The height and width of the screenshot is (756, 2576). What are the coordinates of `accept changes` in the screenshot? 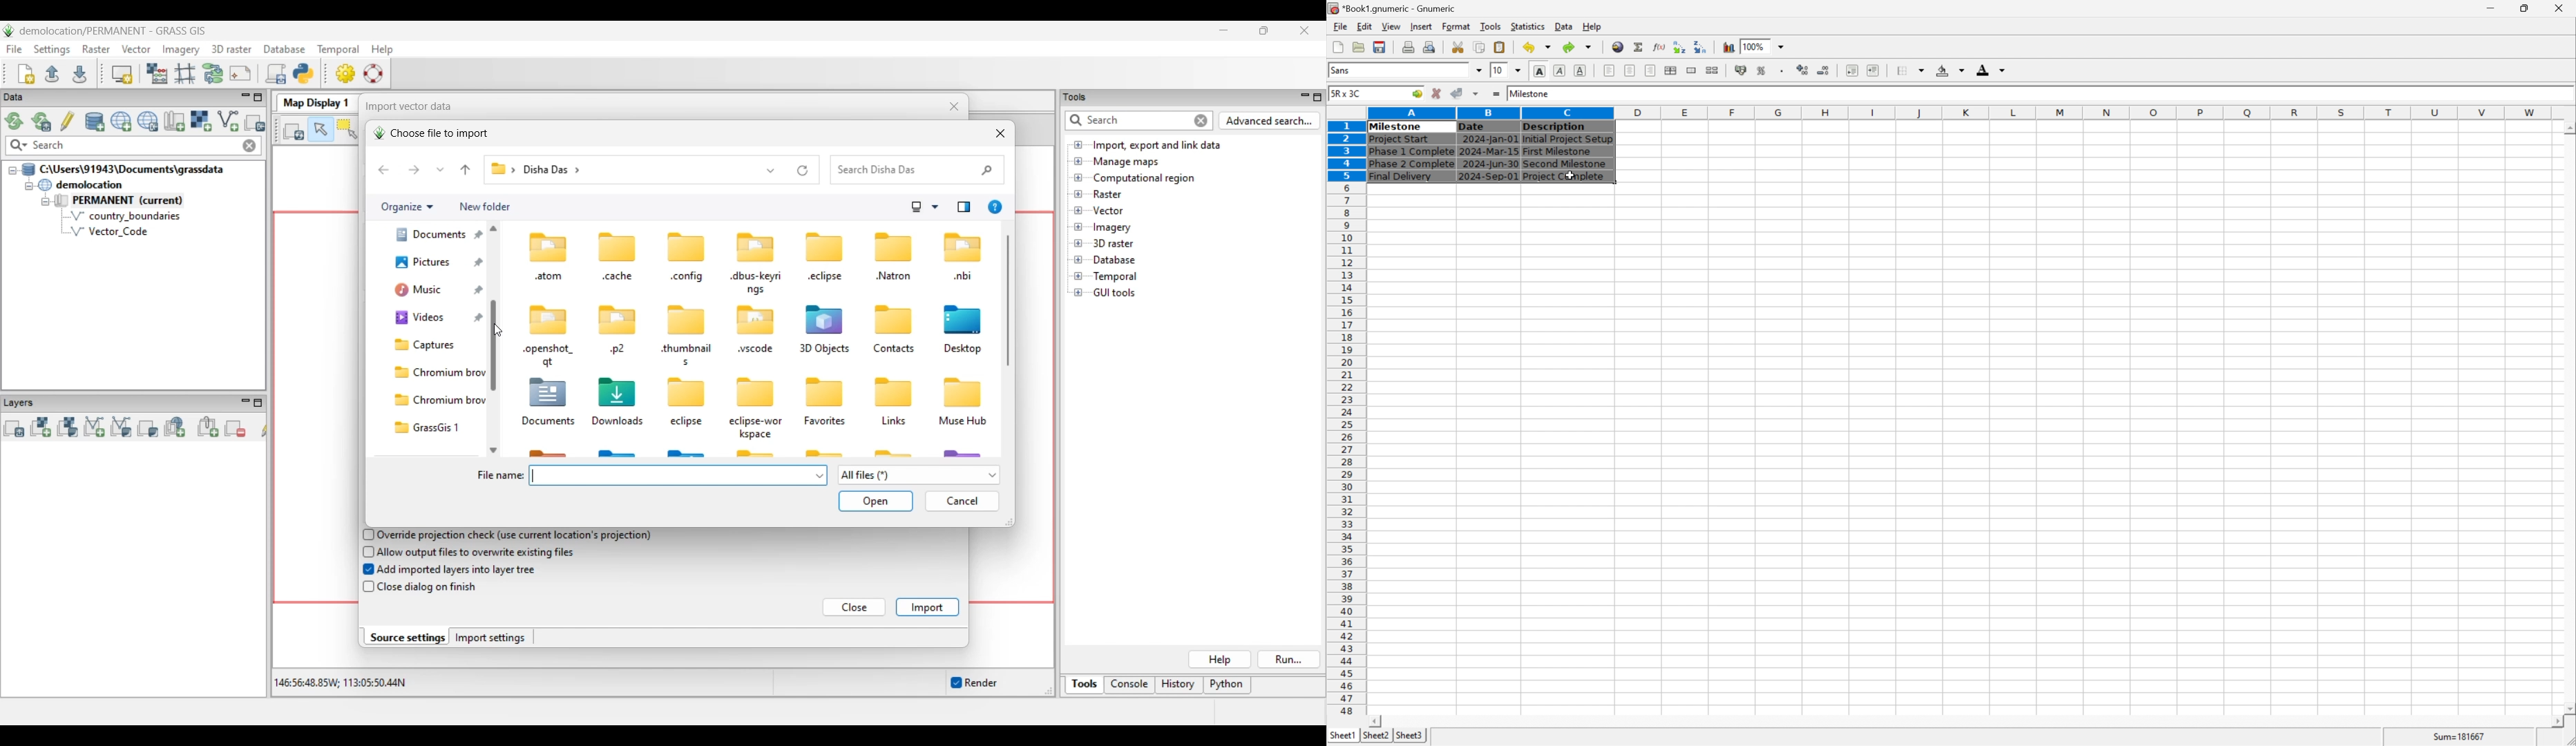 It's located at (1460, 93).